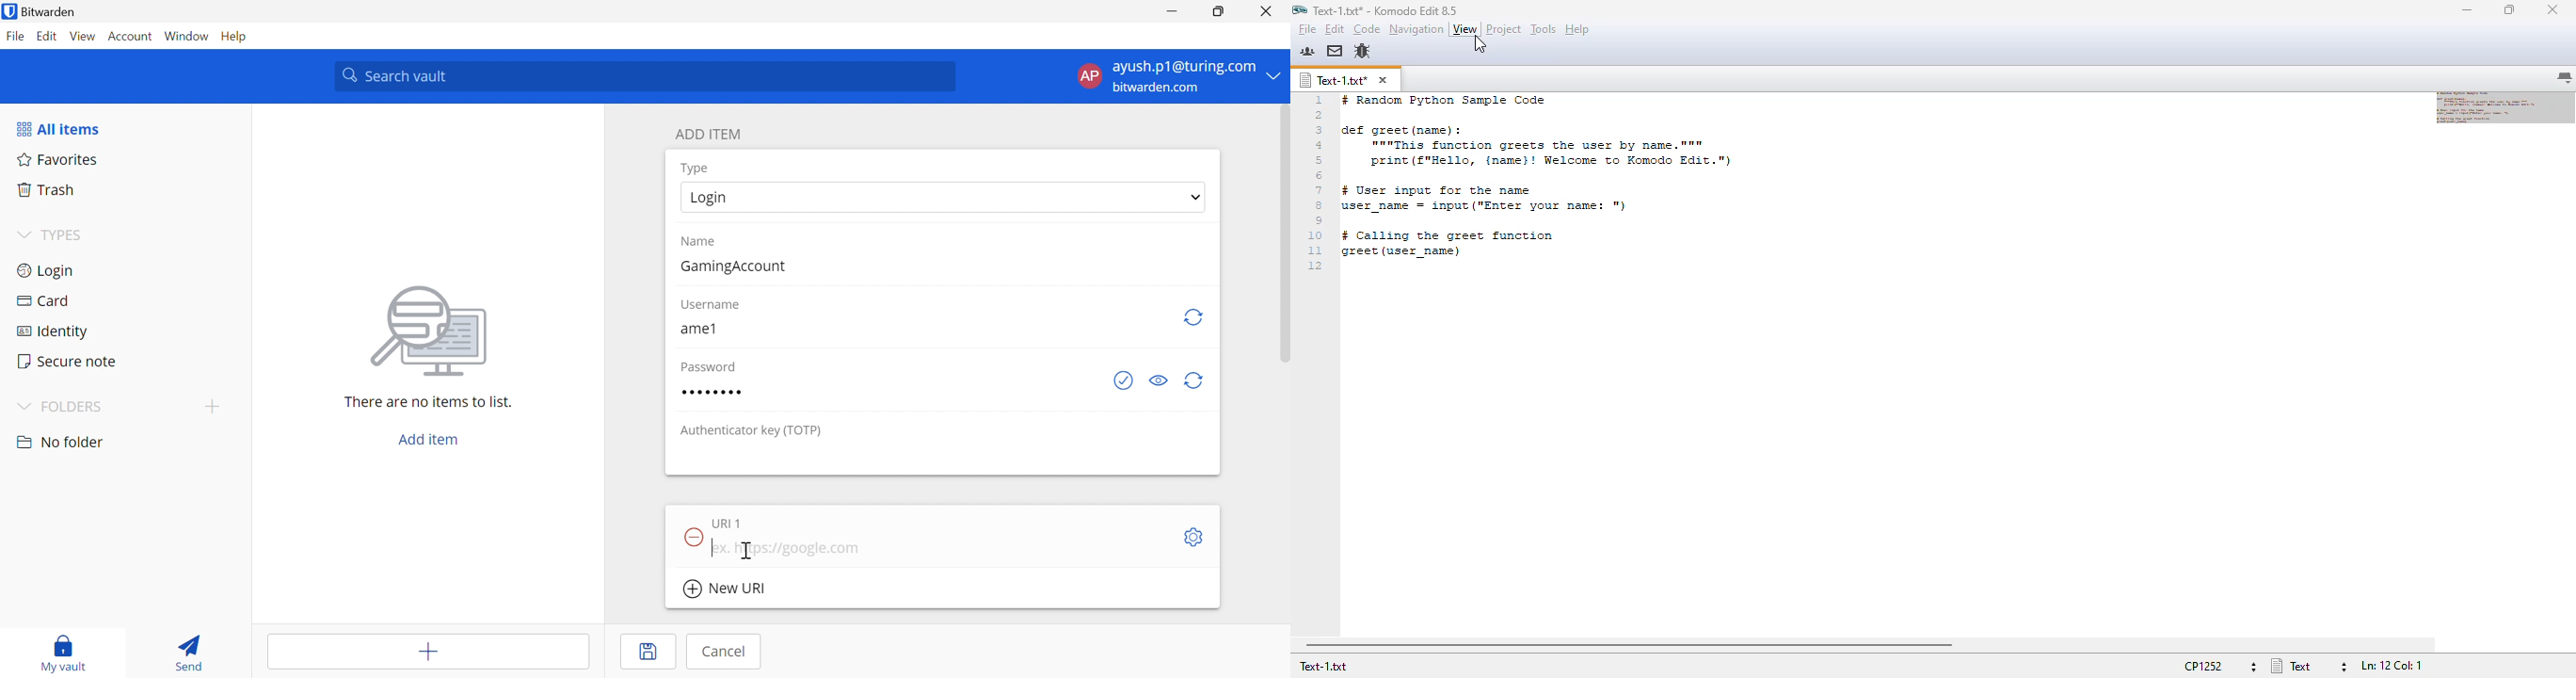 Image resolution: width=2576 pixels, height=700 pixels. Describe the element at coordinates (1195, 317) in the screenshot. I see `Regenerate Username` at that location.